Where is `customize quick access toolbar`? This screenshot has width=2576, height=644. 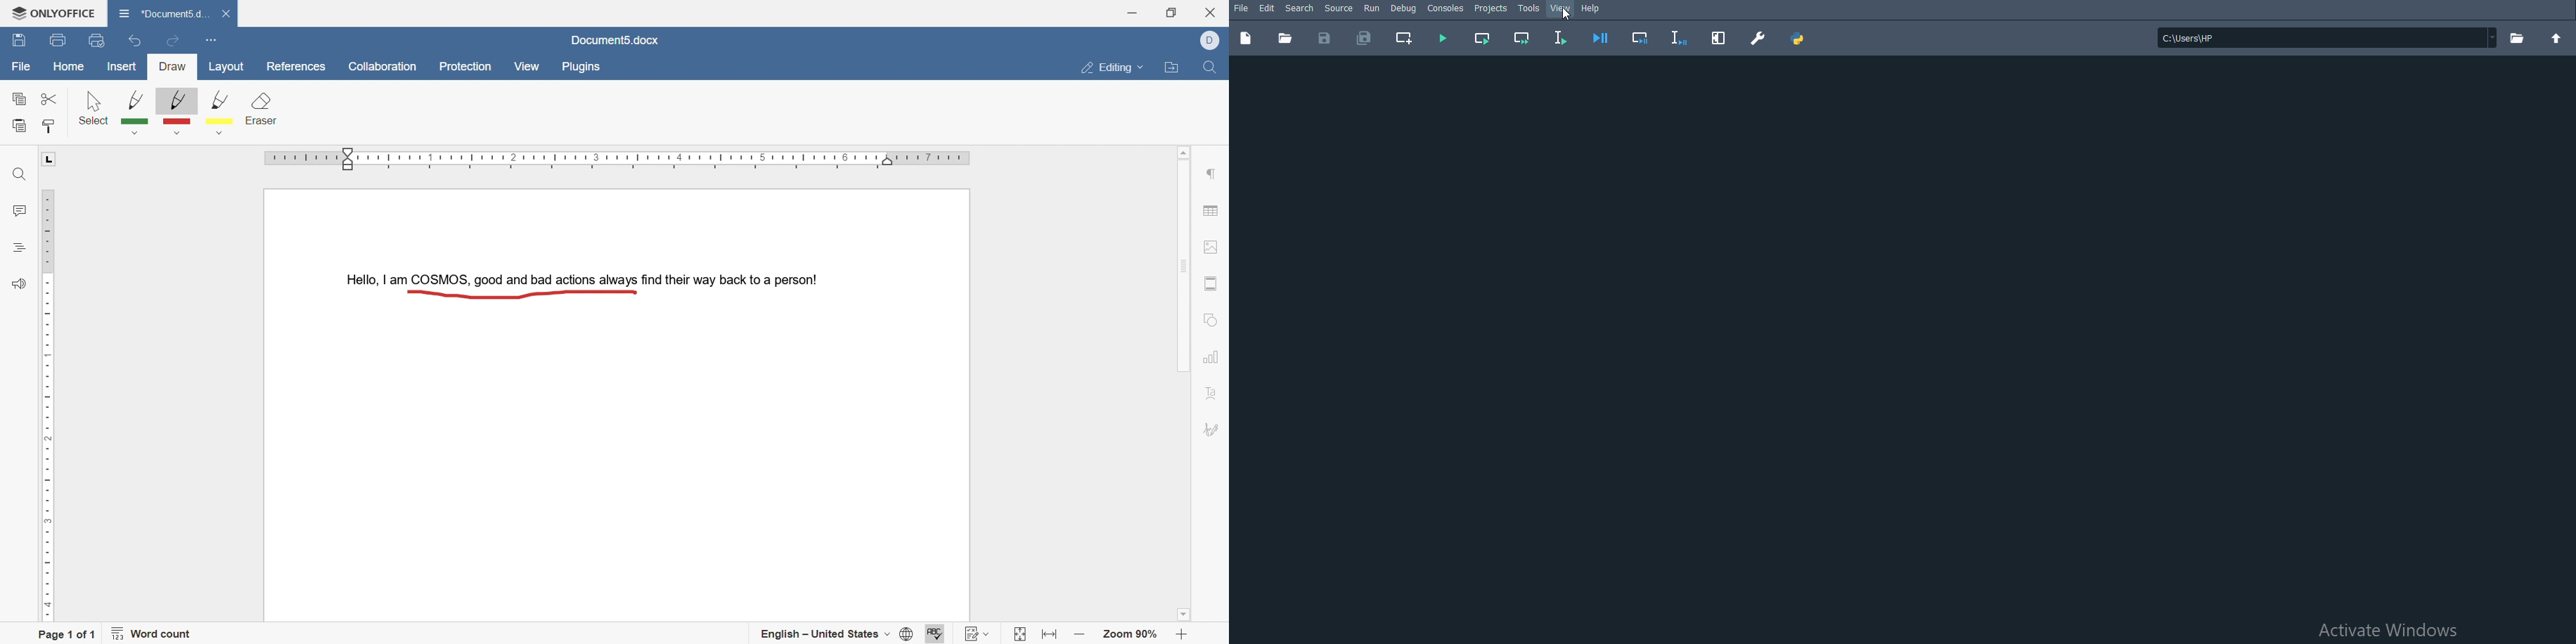 customize quick access toolbar is located at coordinates (210, 38).